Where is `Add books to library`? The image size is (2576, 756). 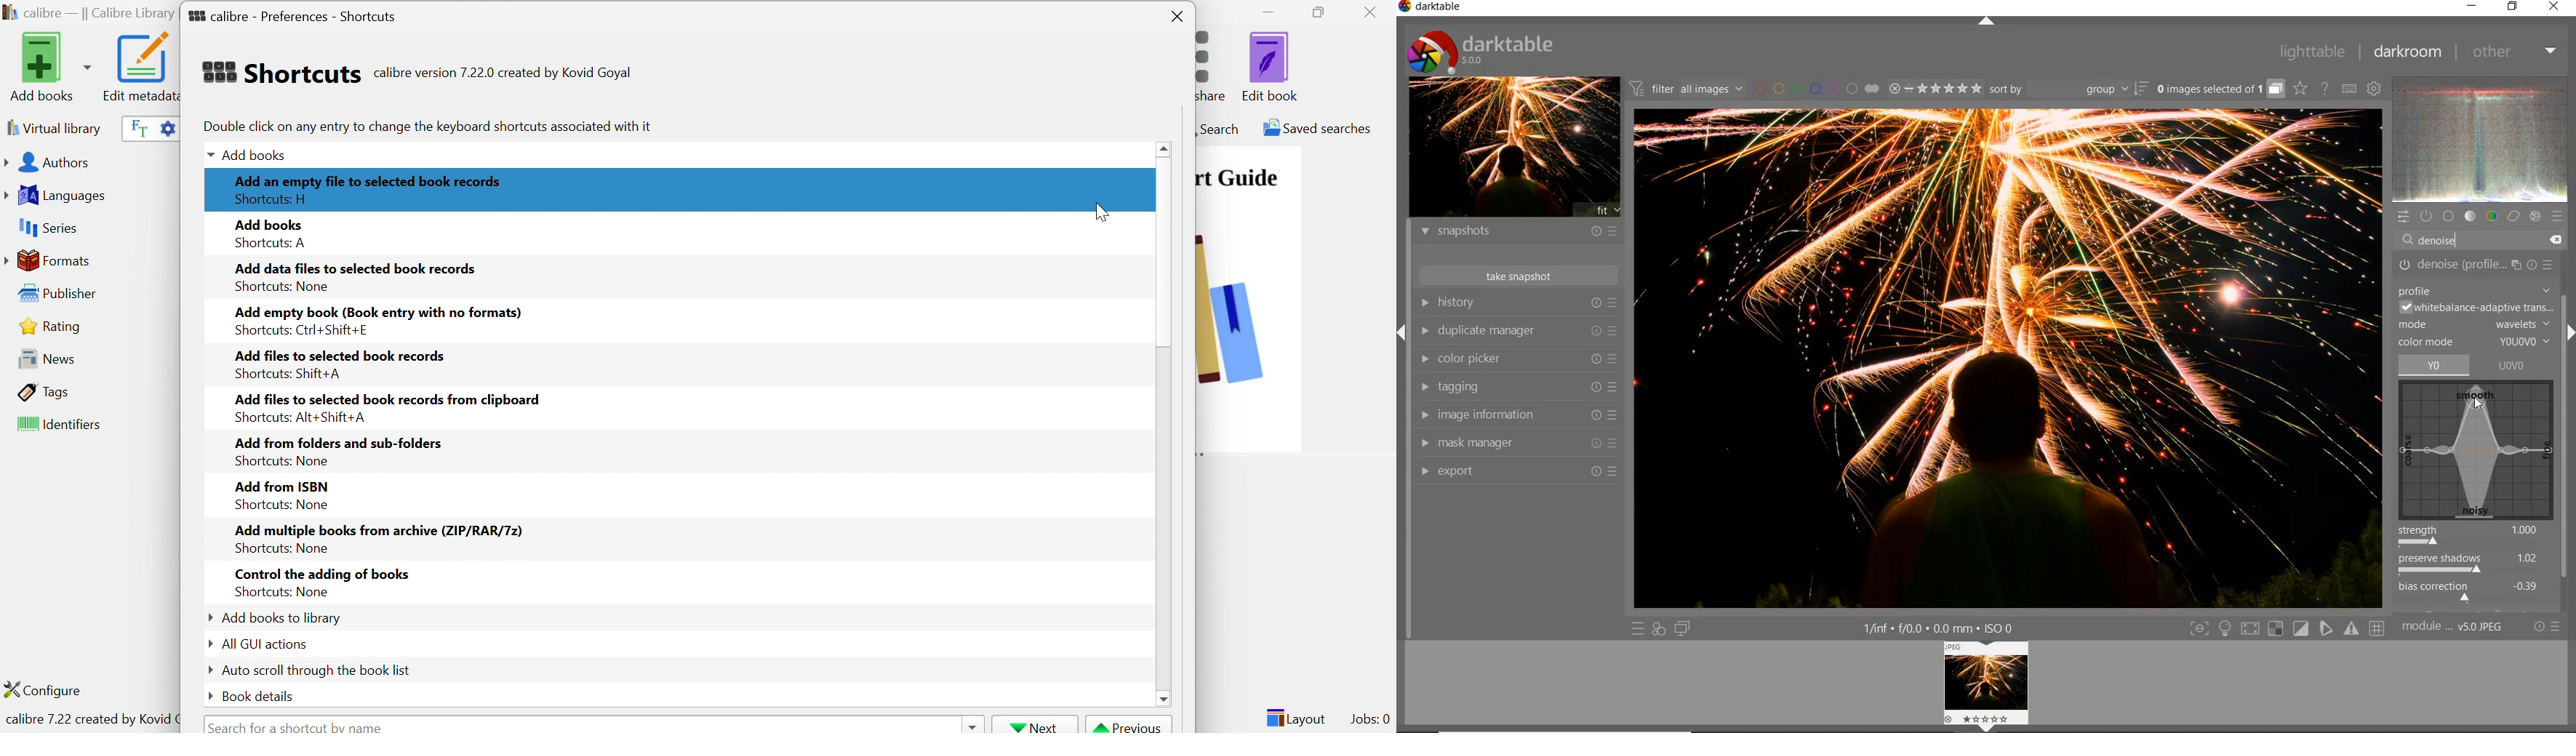
Add books to library is located at coordinates (284, 618).